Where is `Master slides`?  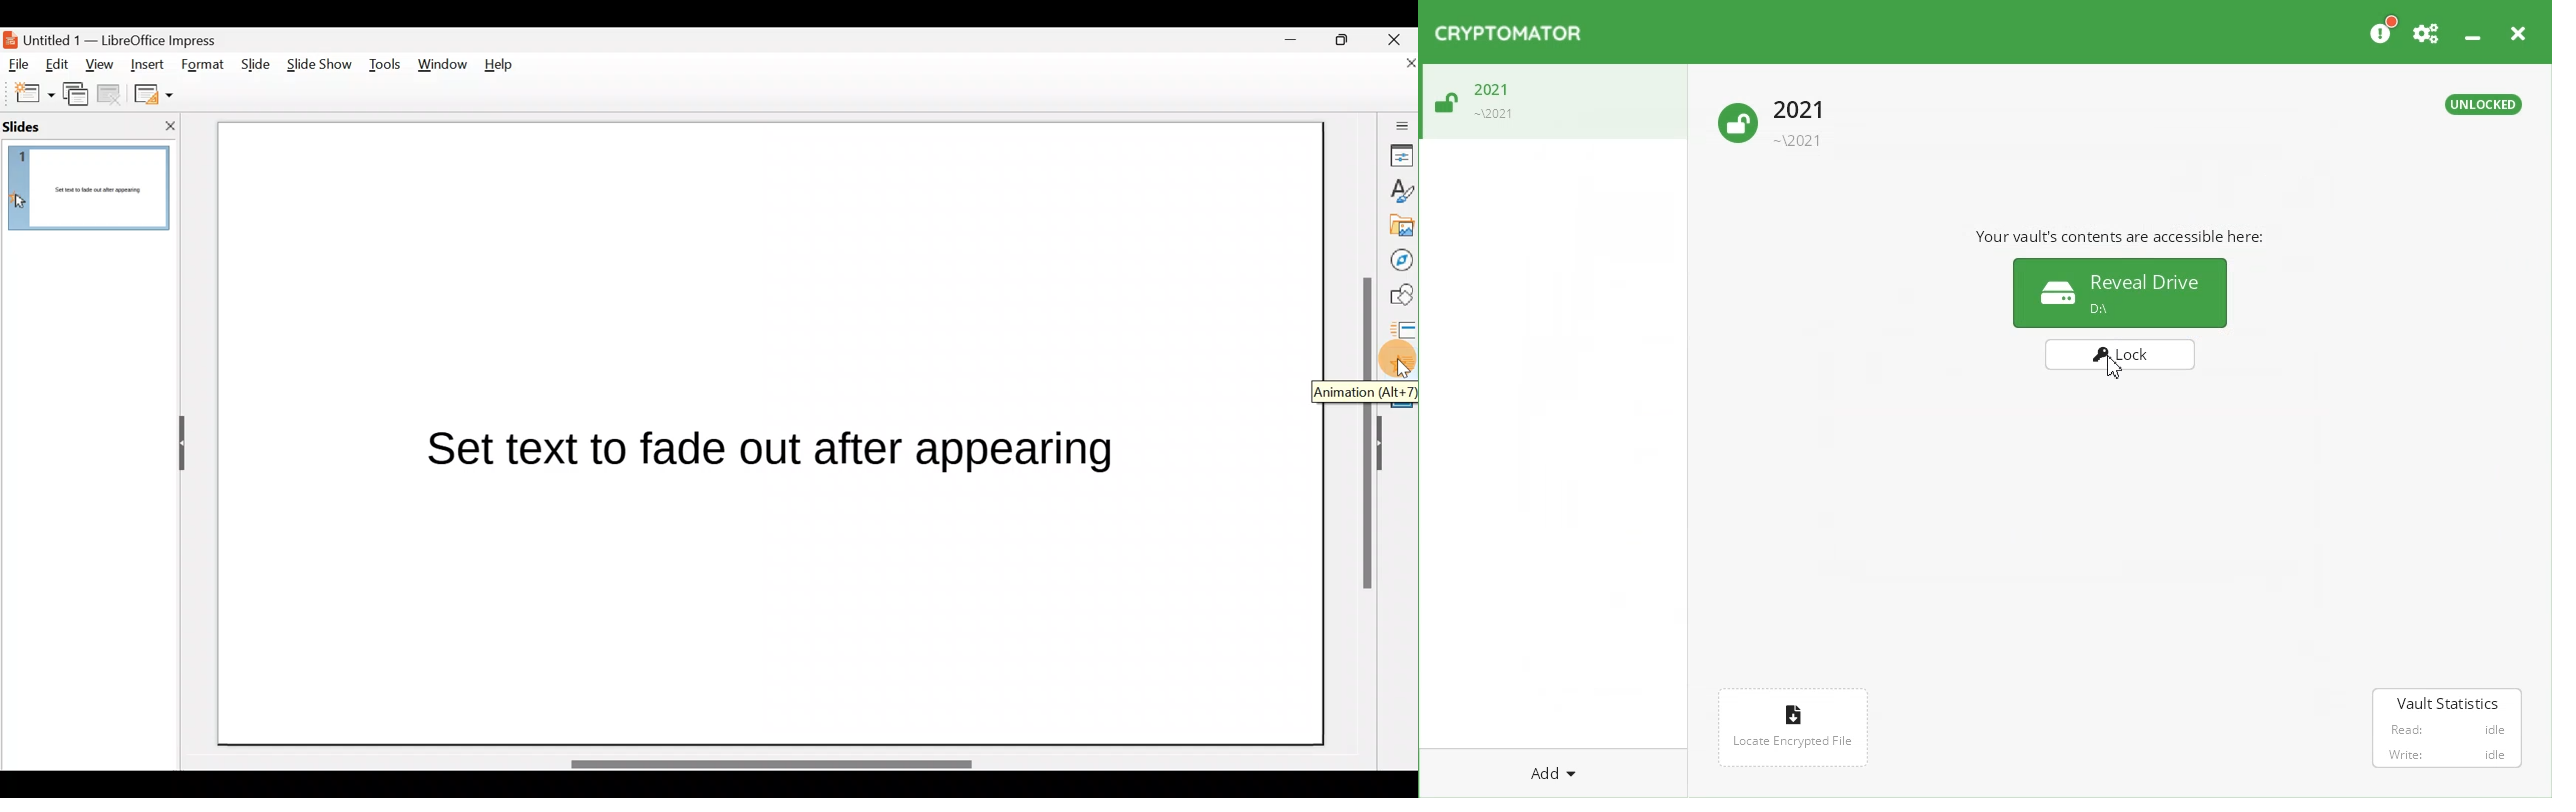 Master slides is located at coordinates (1405, 405).